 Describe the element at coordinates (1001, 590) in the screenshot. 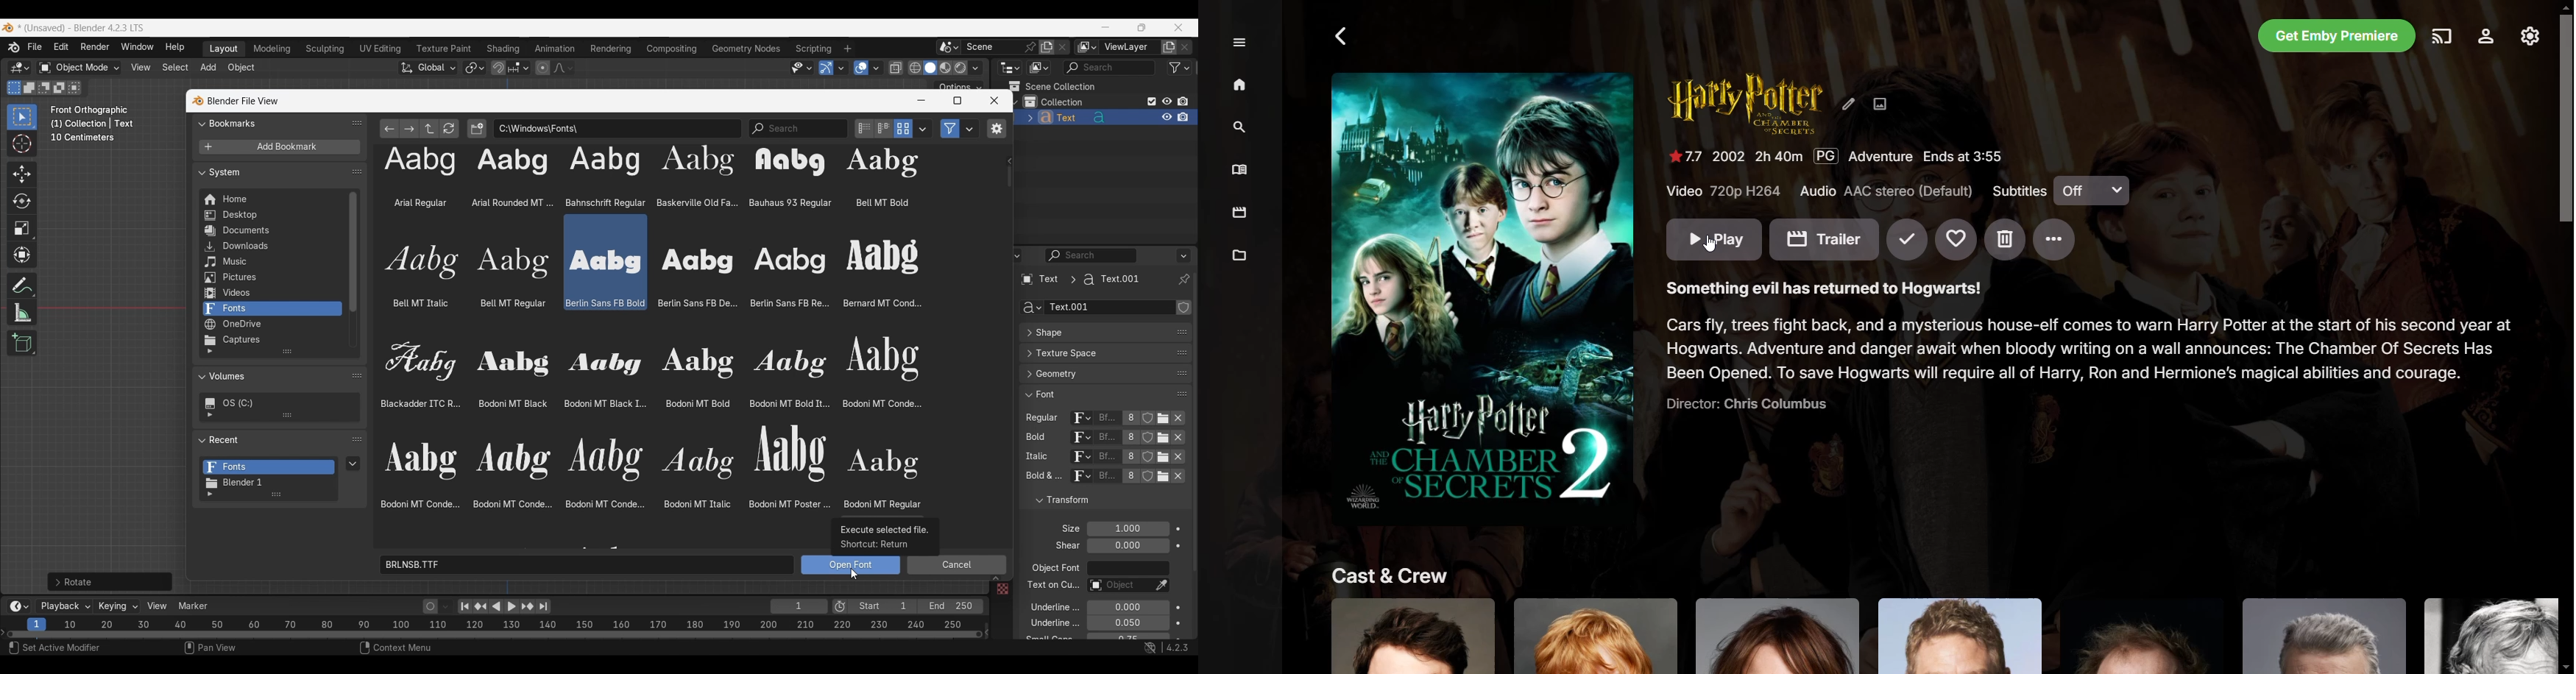

I see `` at that location.